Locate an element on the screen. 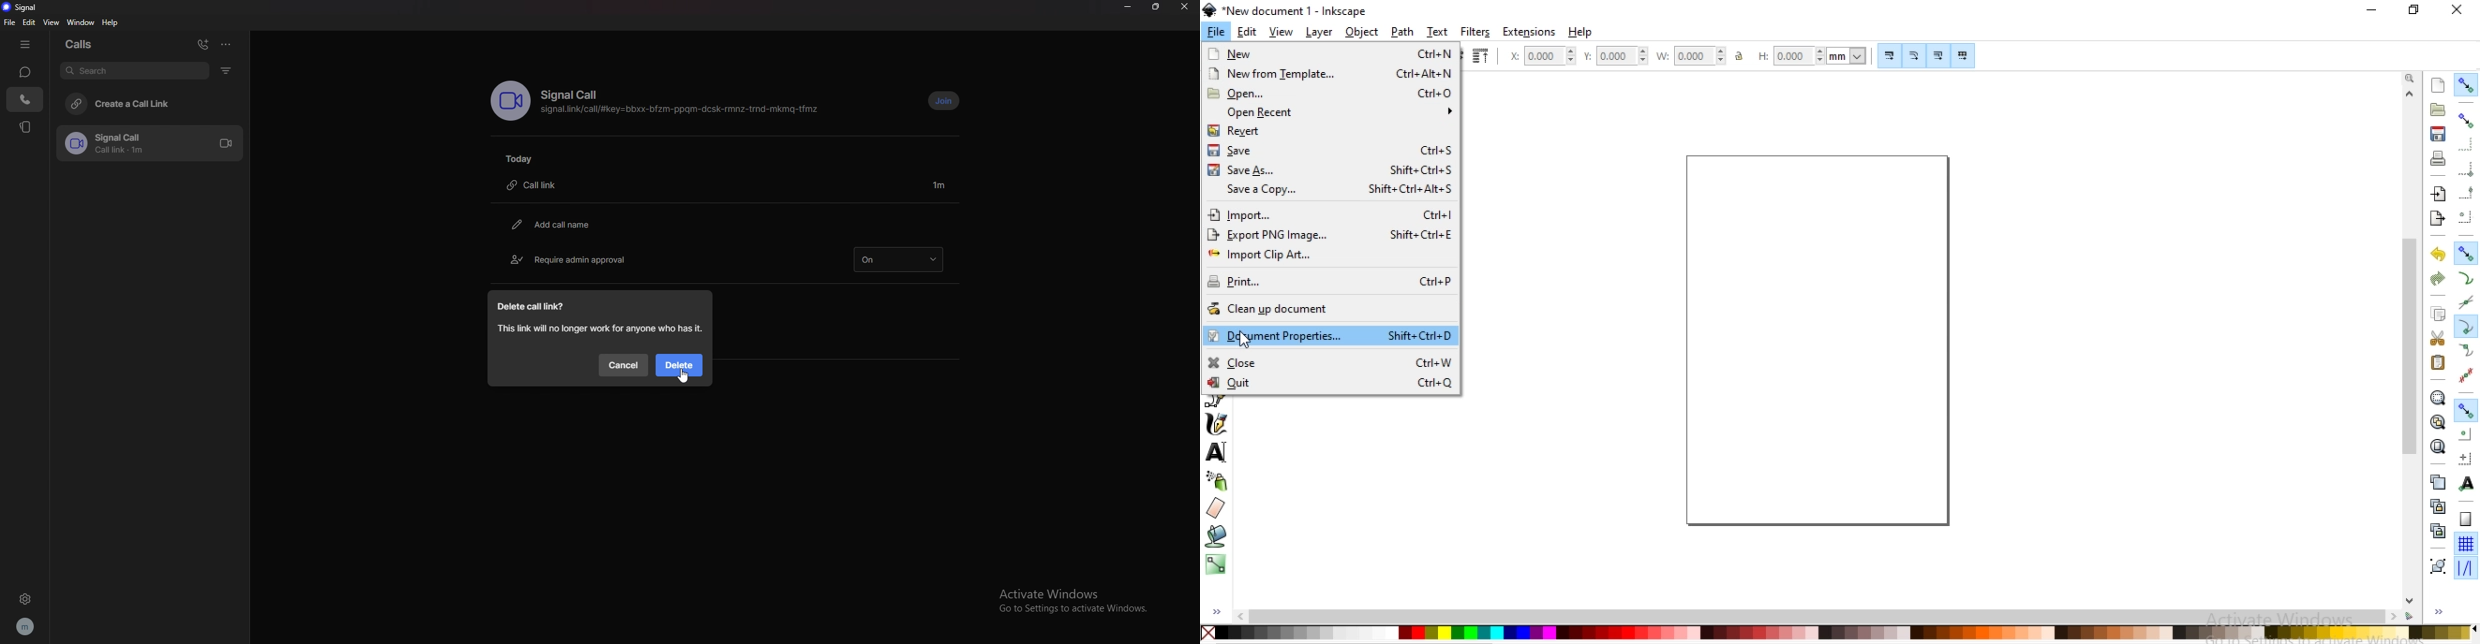 The image size is (2492, 644). open recent is located at coordinates (1333, 113).